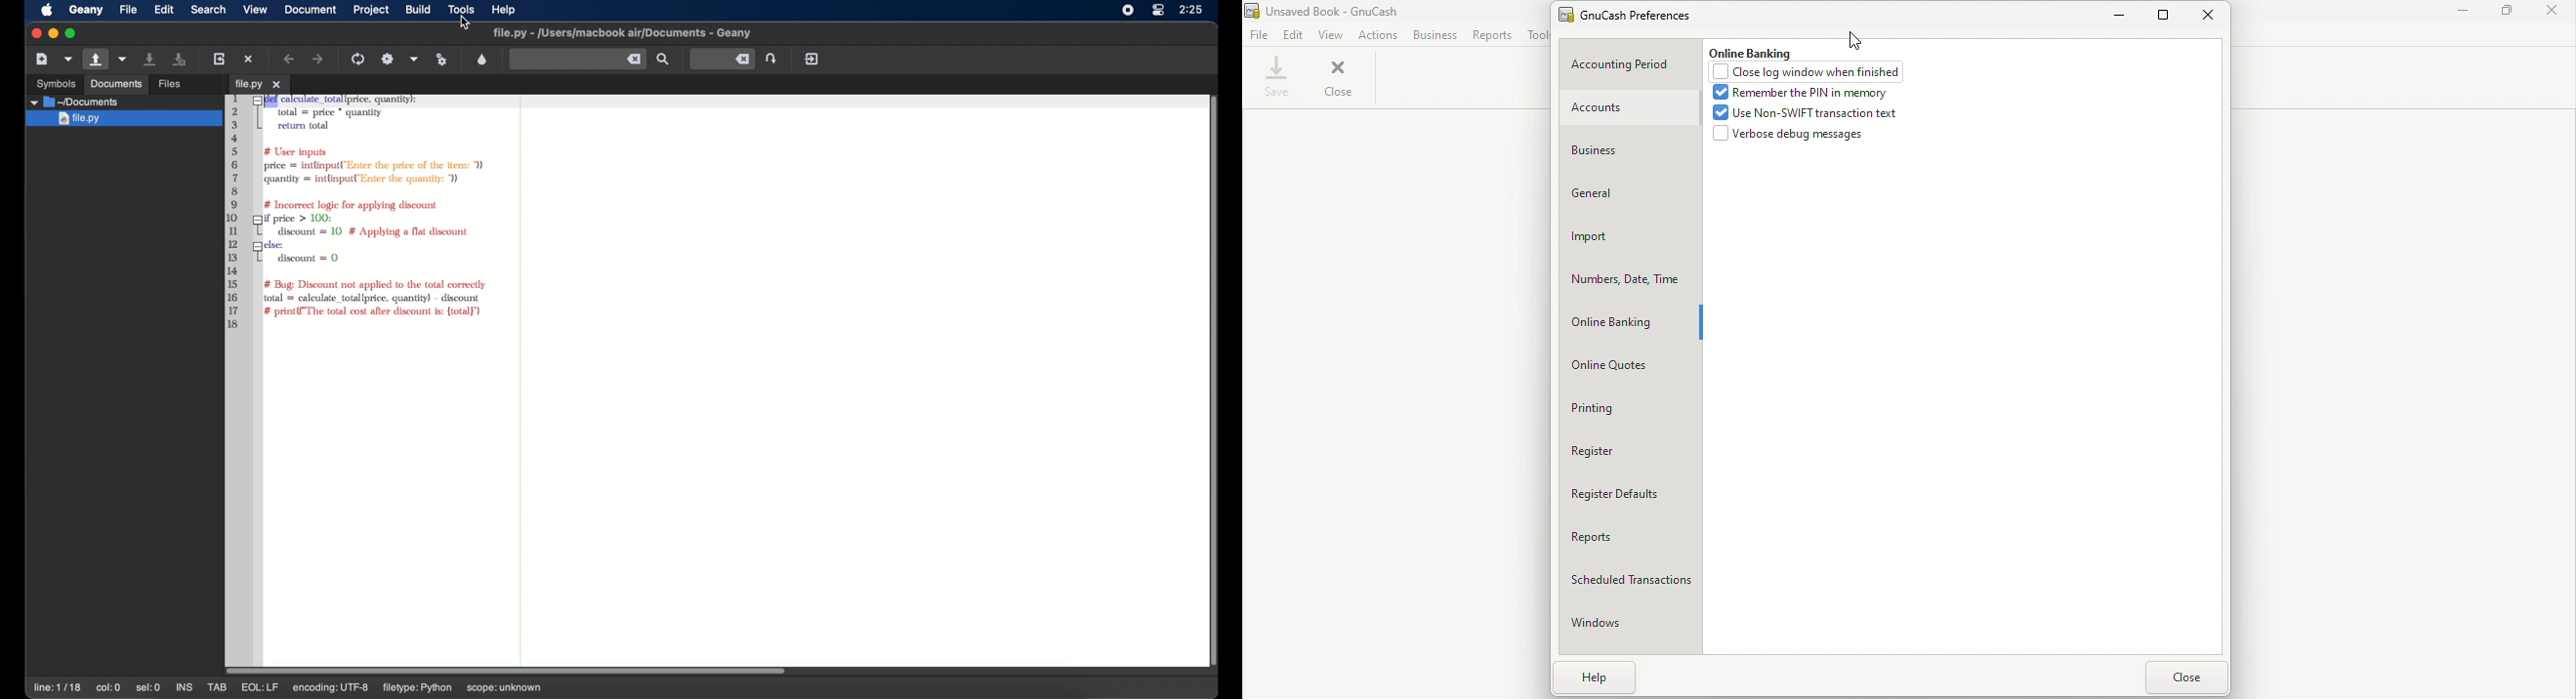  Describe the element at coordinates (1811, 72) in the screenshot. I see `Close log window when finished` at that location.